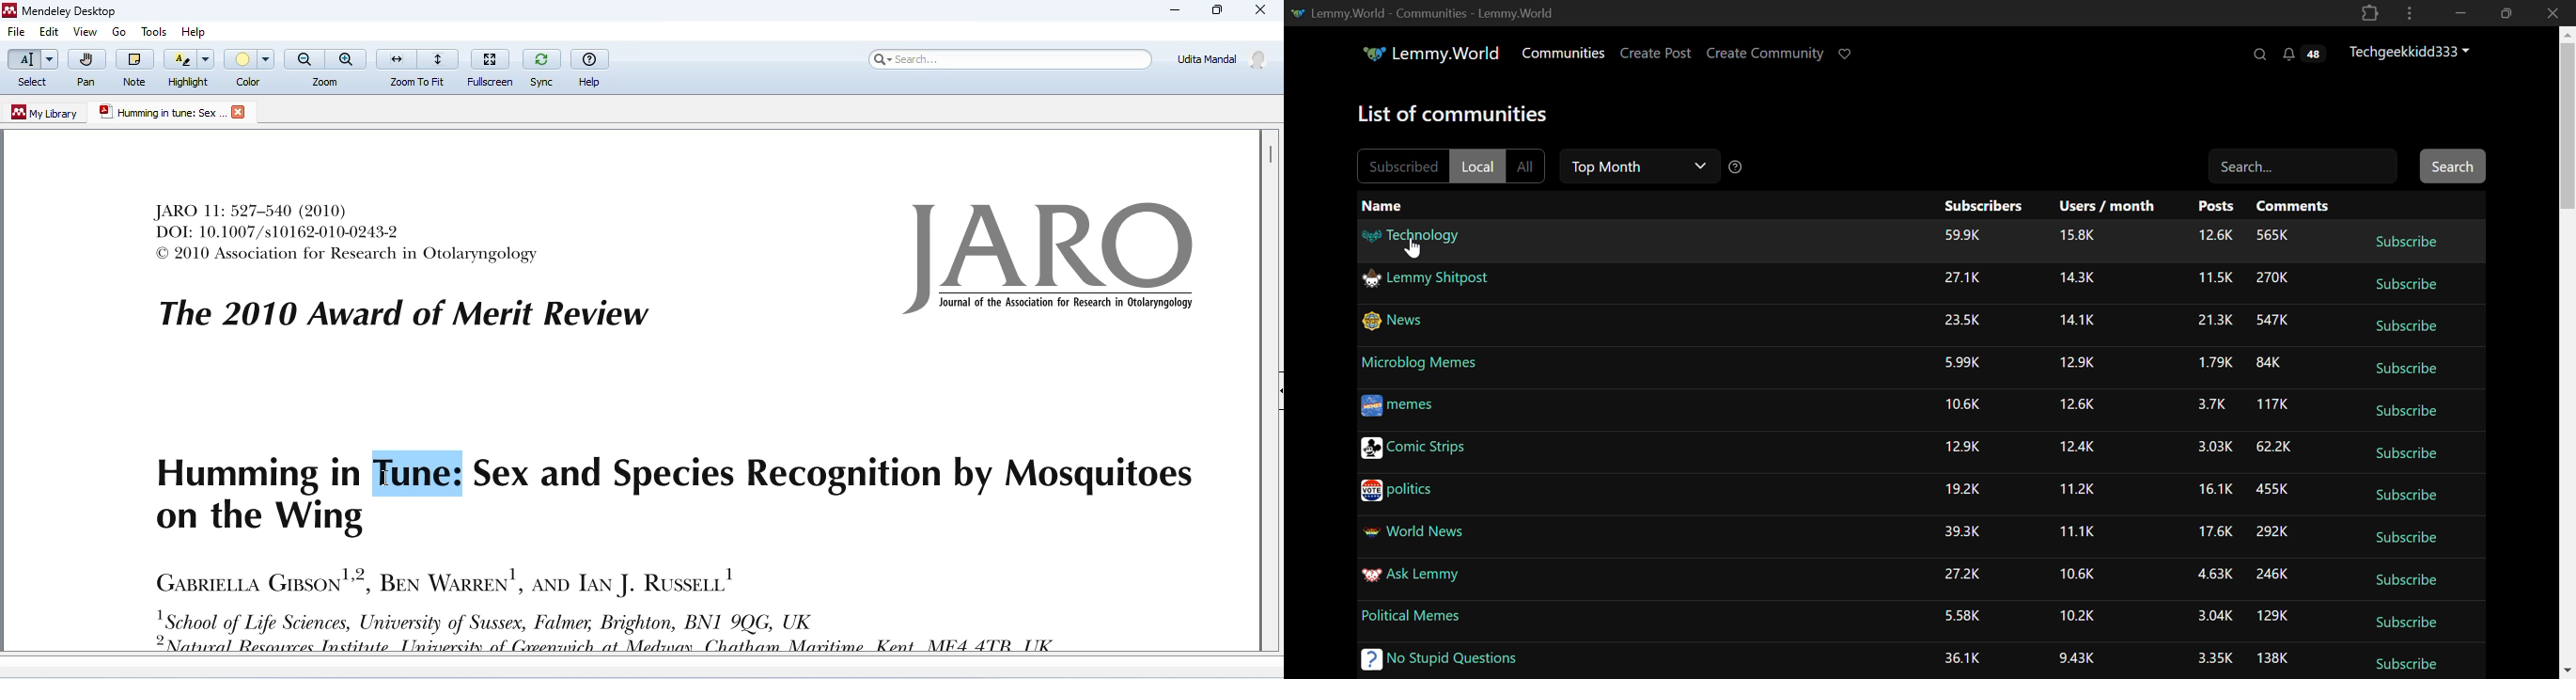 This screenshot has height=700, width=2576. I want to click on 21.3K, so click(2213, 323).